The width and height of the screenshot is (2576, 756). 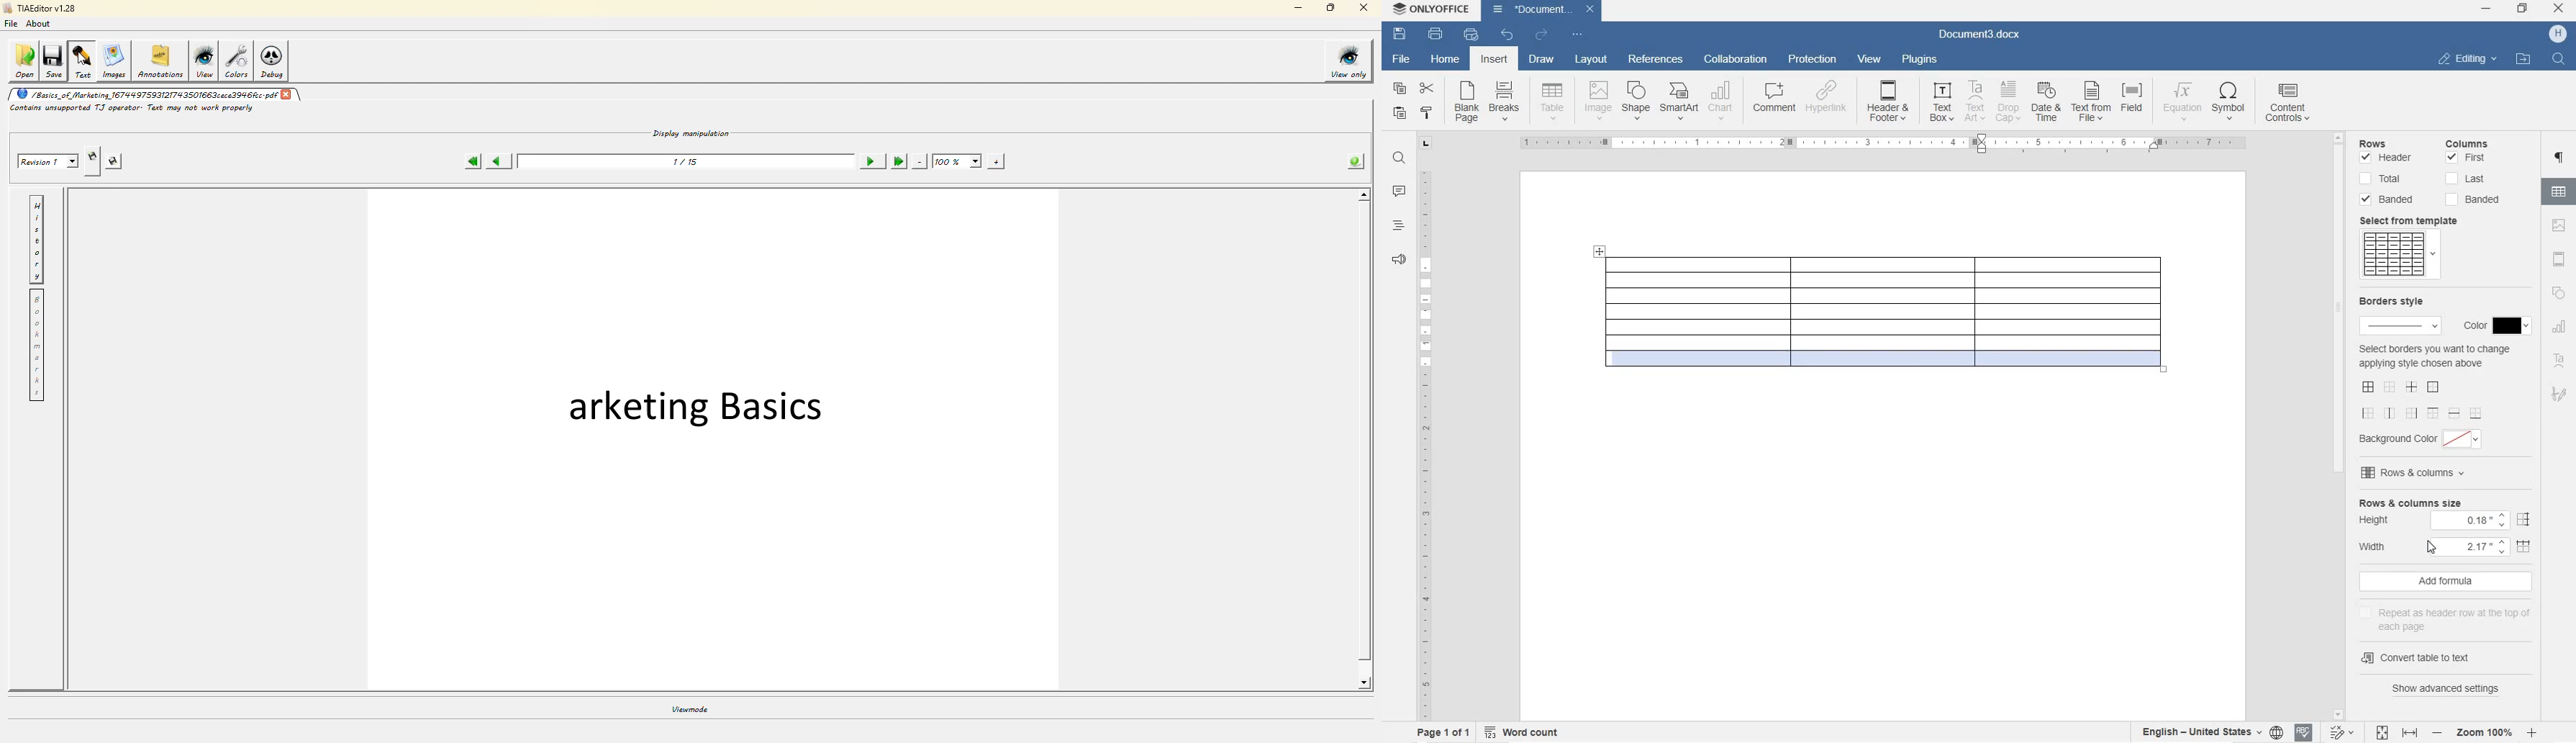 I want to click on Document3.docx, so click(x=1978, y=37).